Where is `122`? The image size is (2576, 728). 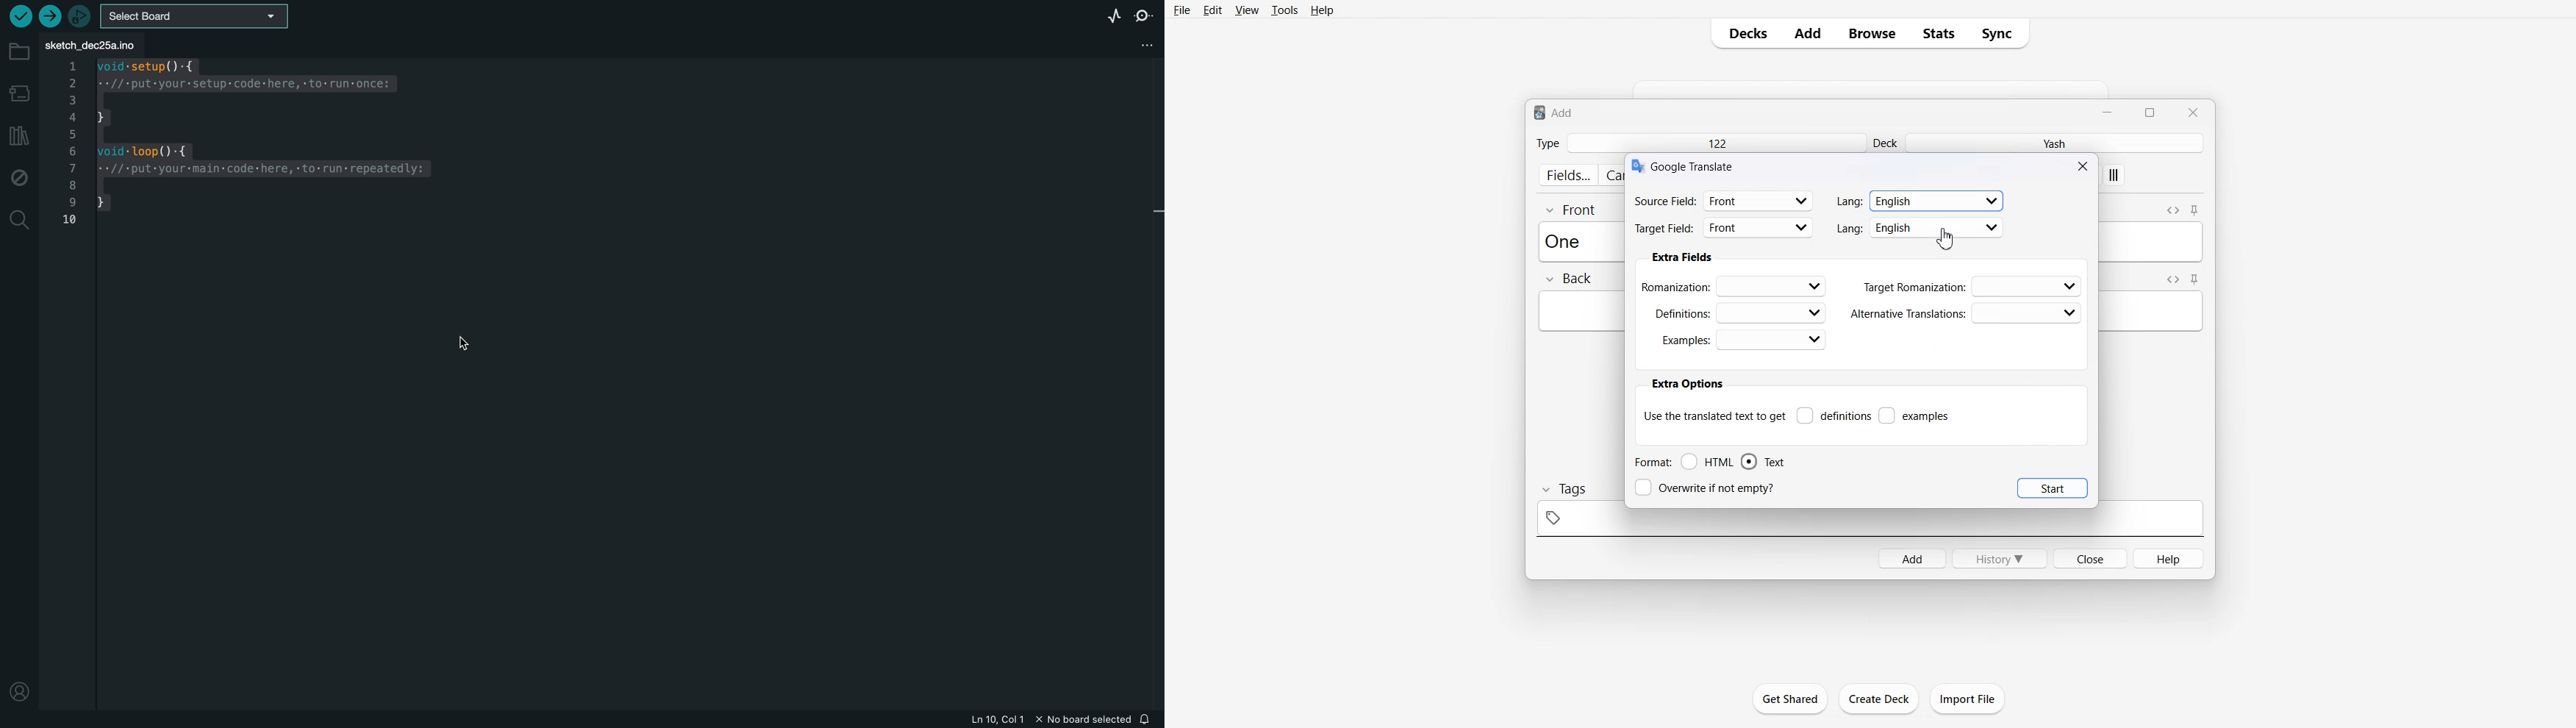
122 is located at coordinates (1716, 143).